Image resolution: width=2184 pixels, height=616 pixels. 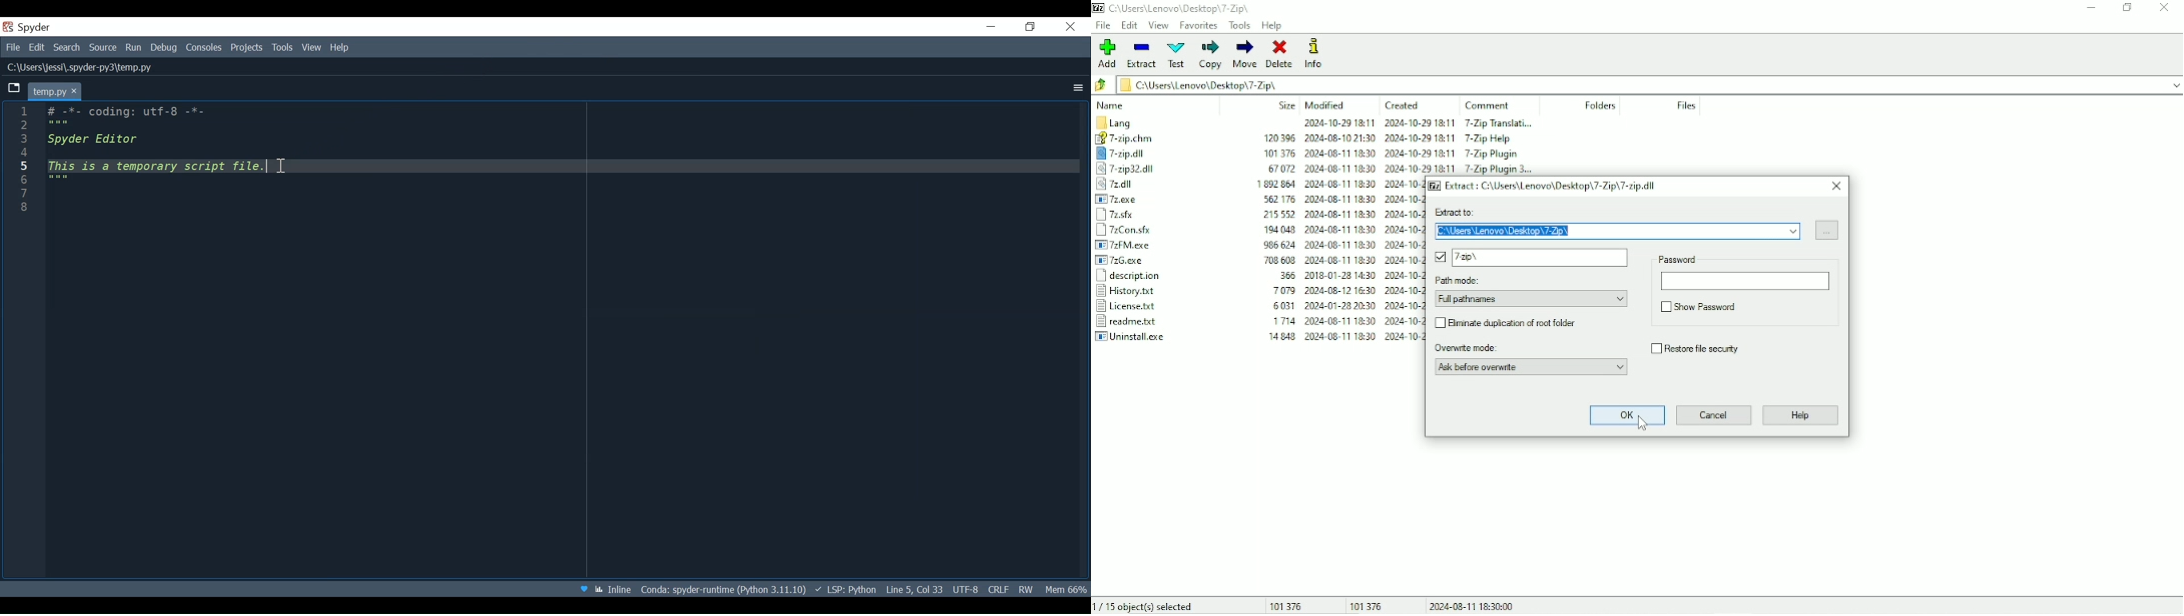 What do you see at coordinates (1649, 85) in the screenshot?
I see `File name and location` at bounding box center [1649, 85].